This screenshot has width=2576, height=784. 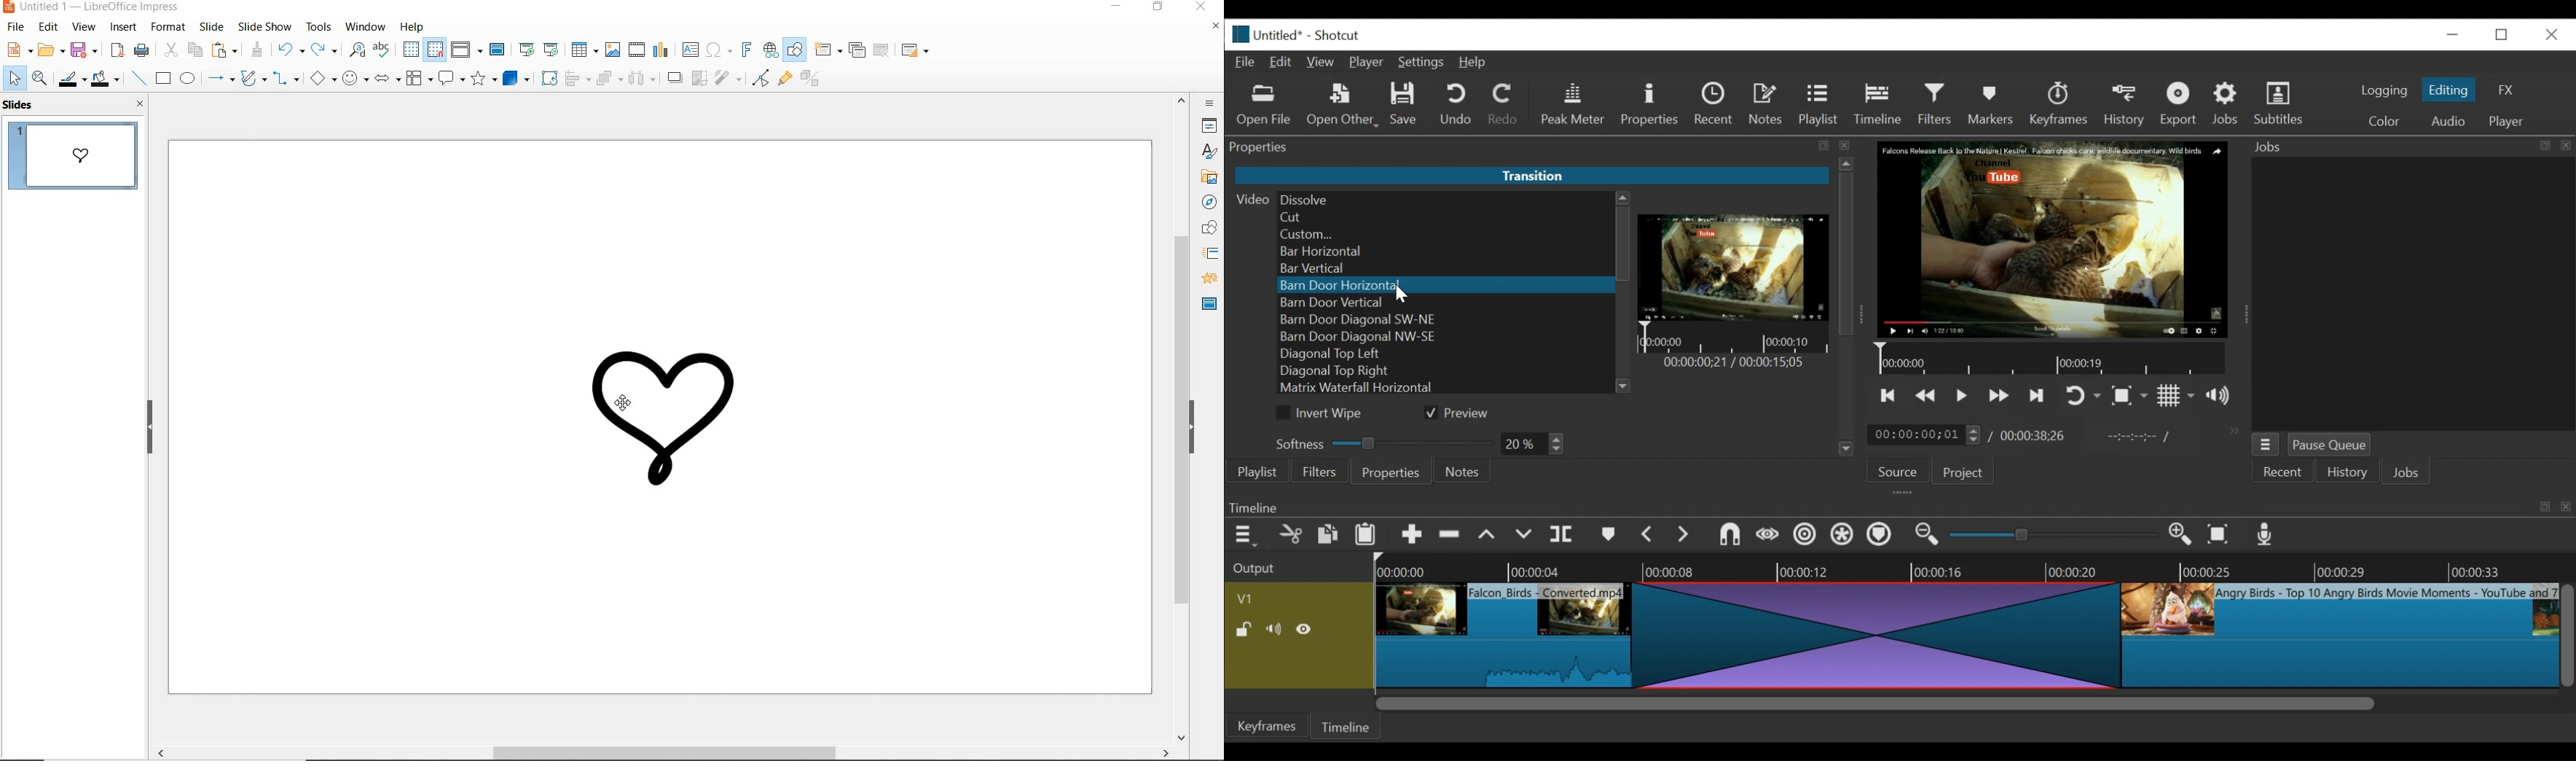 What do you see at coordinates (1463, 471) in the screenshot?
I see `Notes` at bounding box center [1463, 471].